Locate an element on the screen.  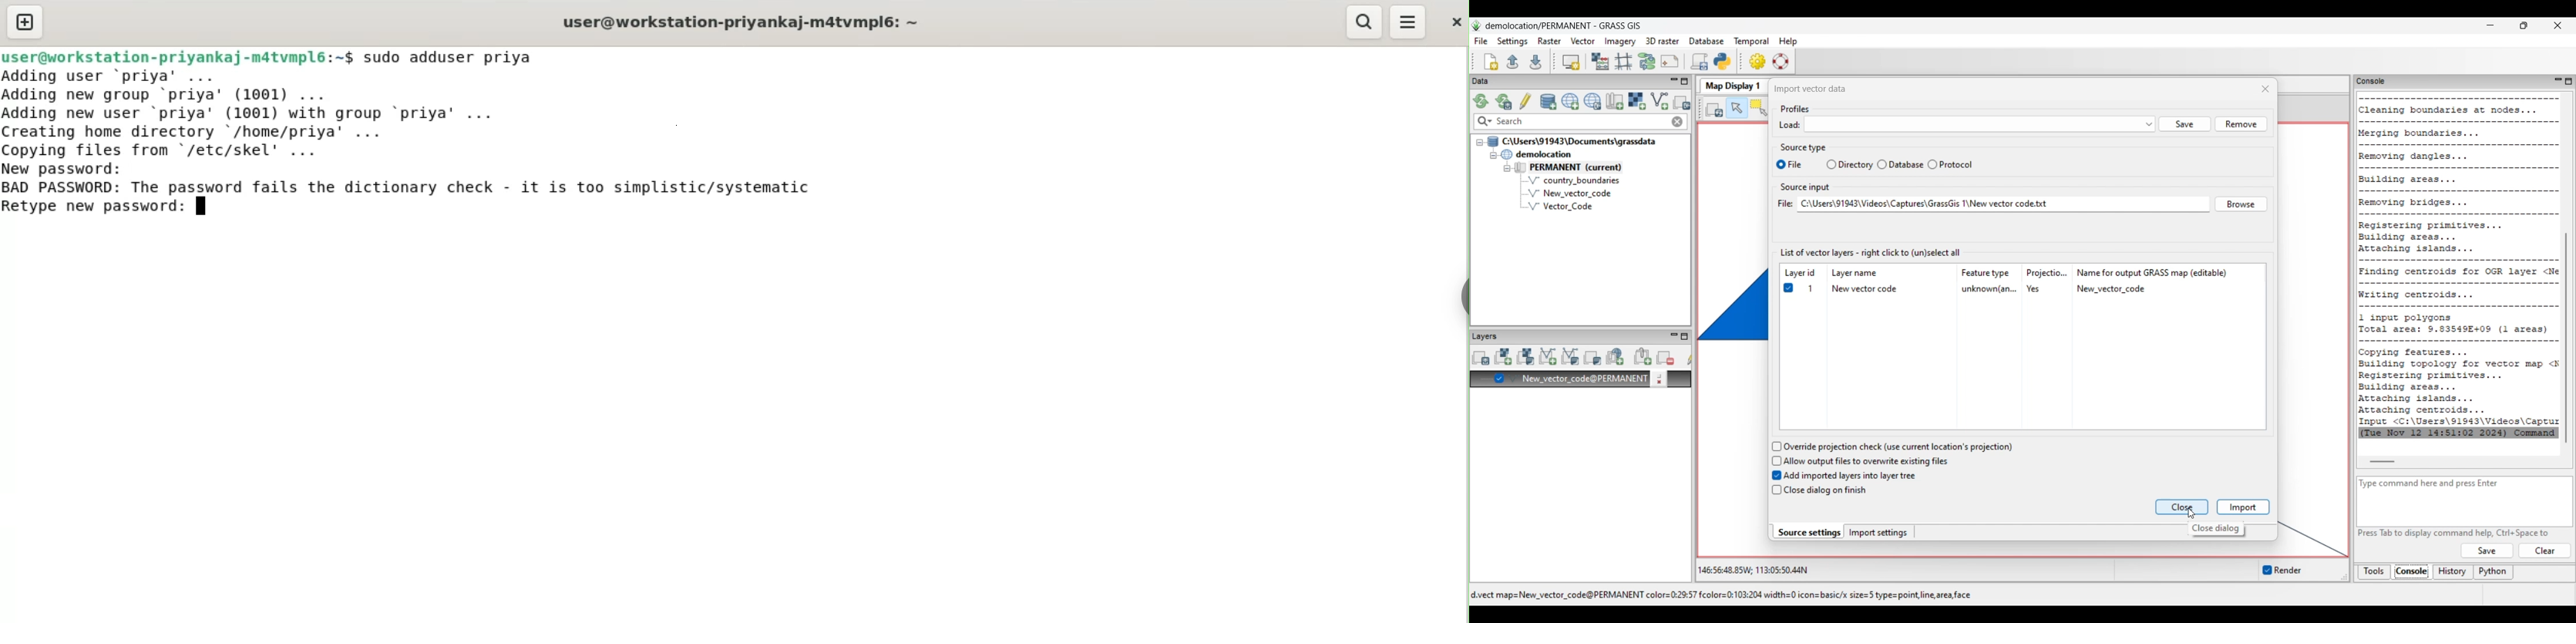
BAD PASSWORD: The password fails the dictionary check. it is too simplistic/systematic is located at coordinates (435, 188).